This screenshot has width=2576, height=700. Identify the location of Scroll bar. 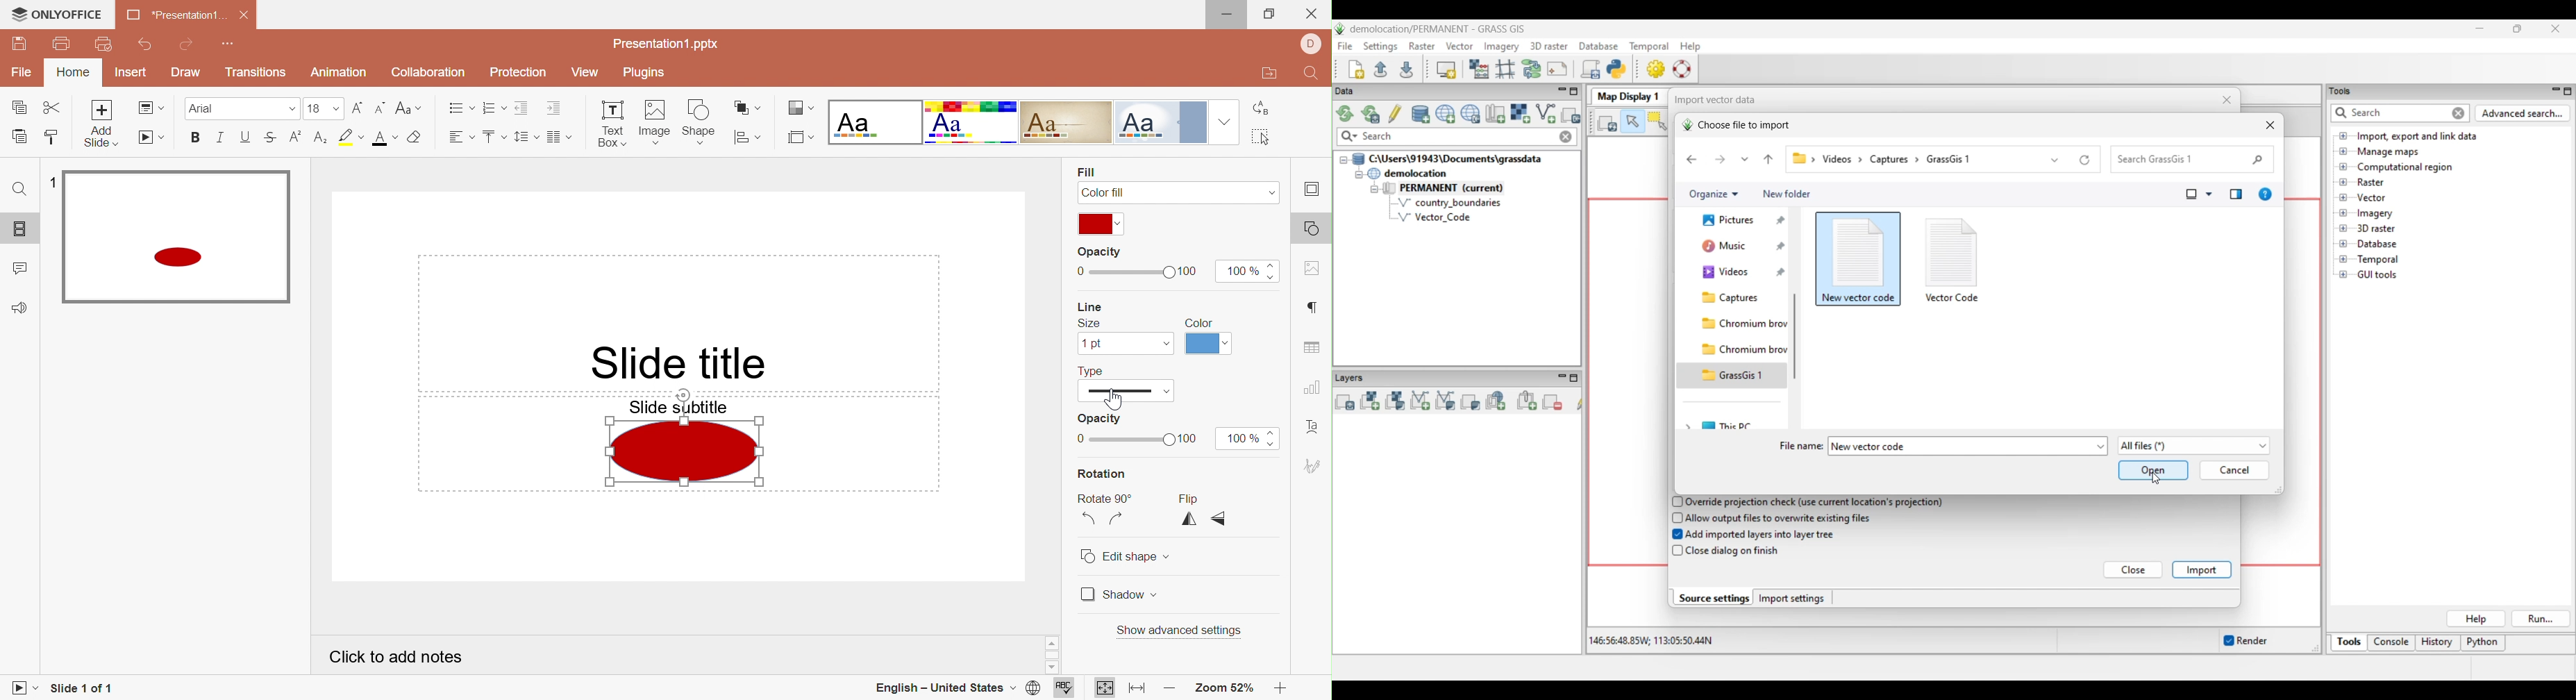
(1056, 656).